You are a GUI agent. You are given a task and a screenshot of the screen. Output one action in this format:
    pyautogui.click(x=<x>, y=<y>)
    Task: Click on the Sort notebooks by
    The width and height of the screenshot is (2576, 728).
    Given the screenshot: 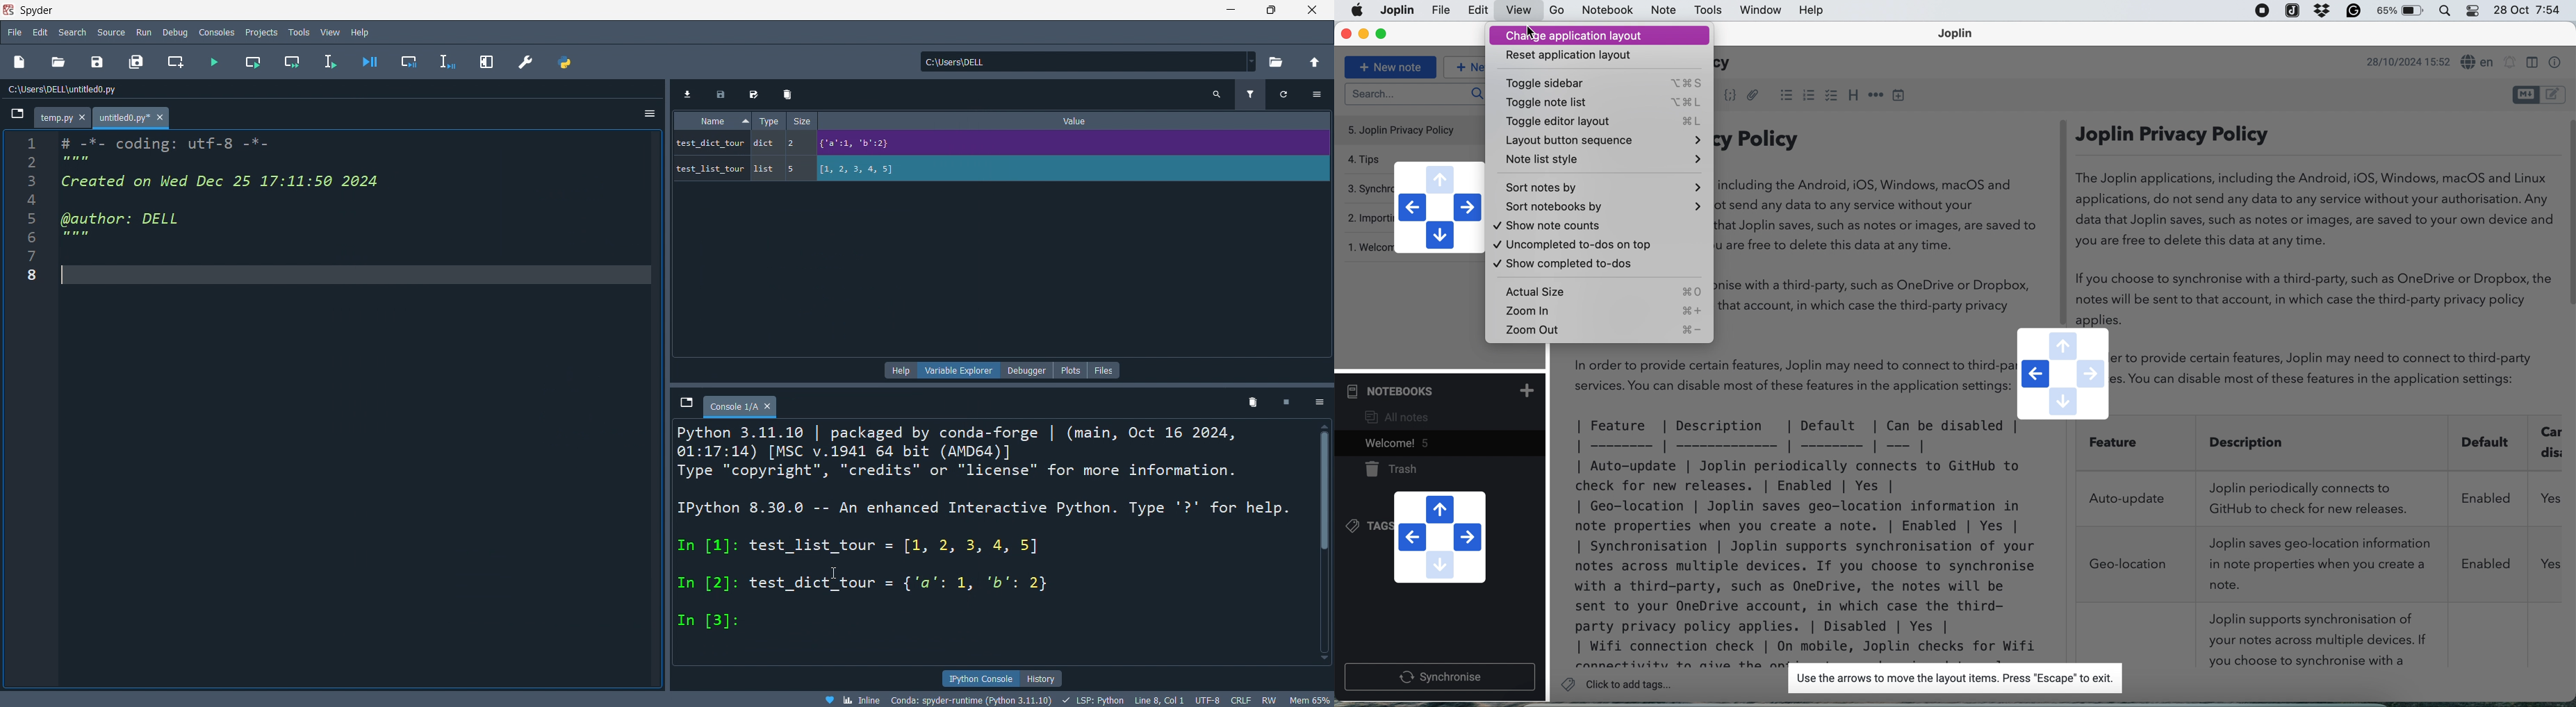 What is the action you would take?
    pyautogui.click(x=1602, y=208)
    